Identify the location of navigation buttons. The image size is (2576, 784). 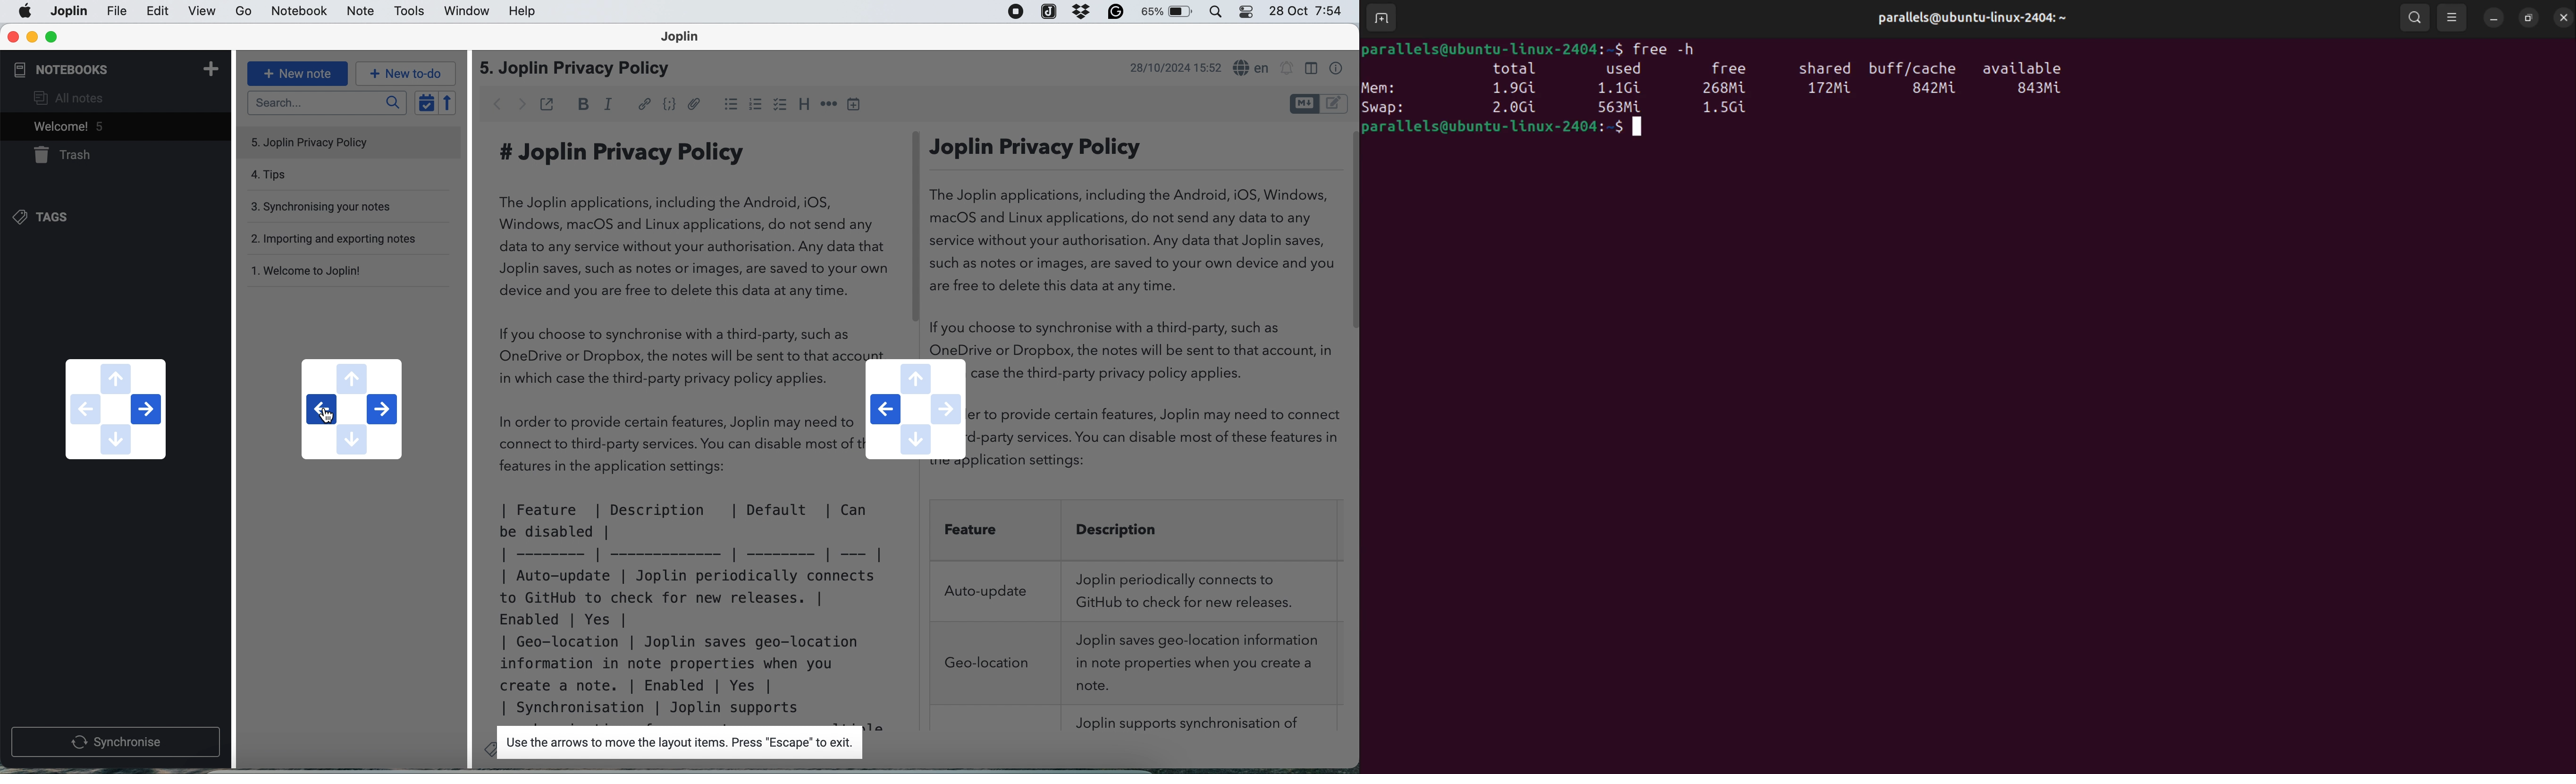
(351, 412).